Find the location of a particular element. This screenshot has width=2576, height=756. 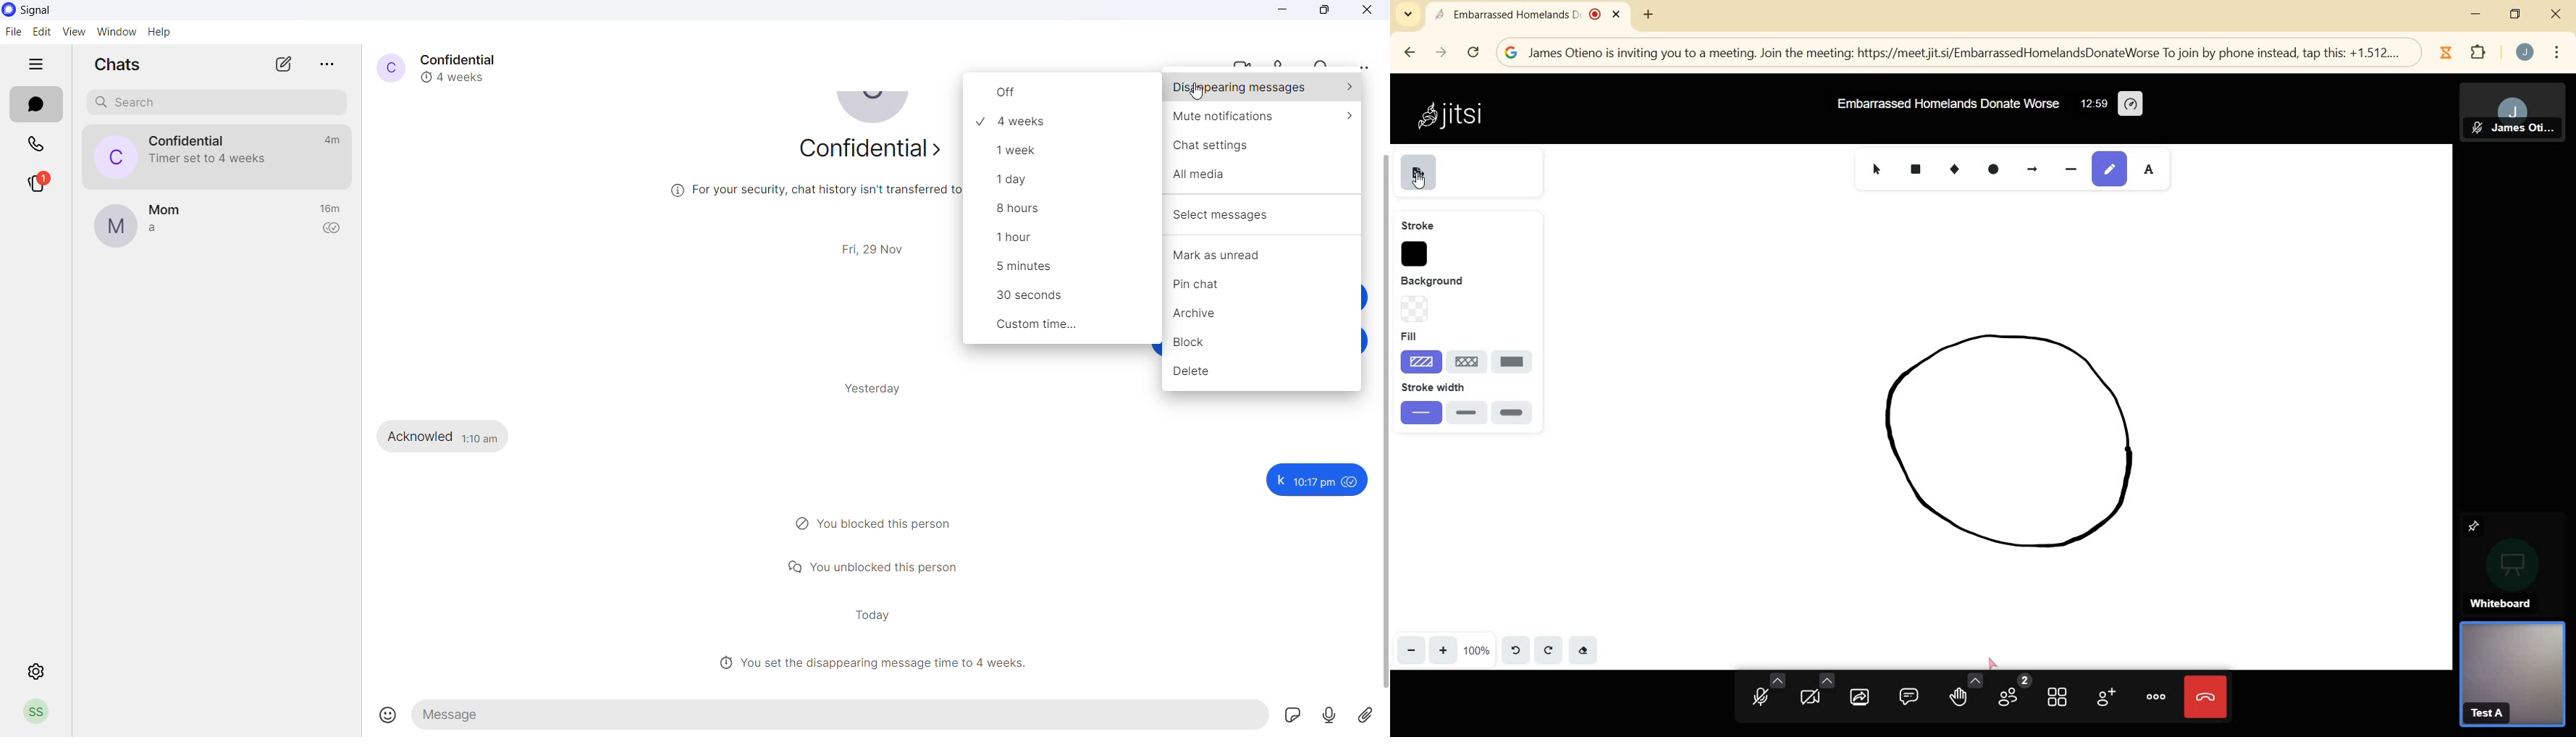

unblocked heading is located at coordinates (880, 565).